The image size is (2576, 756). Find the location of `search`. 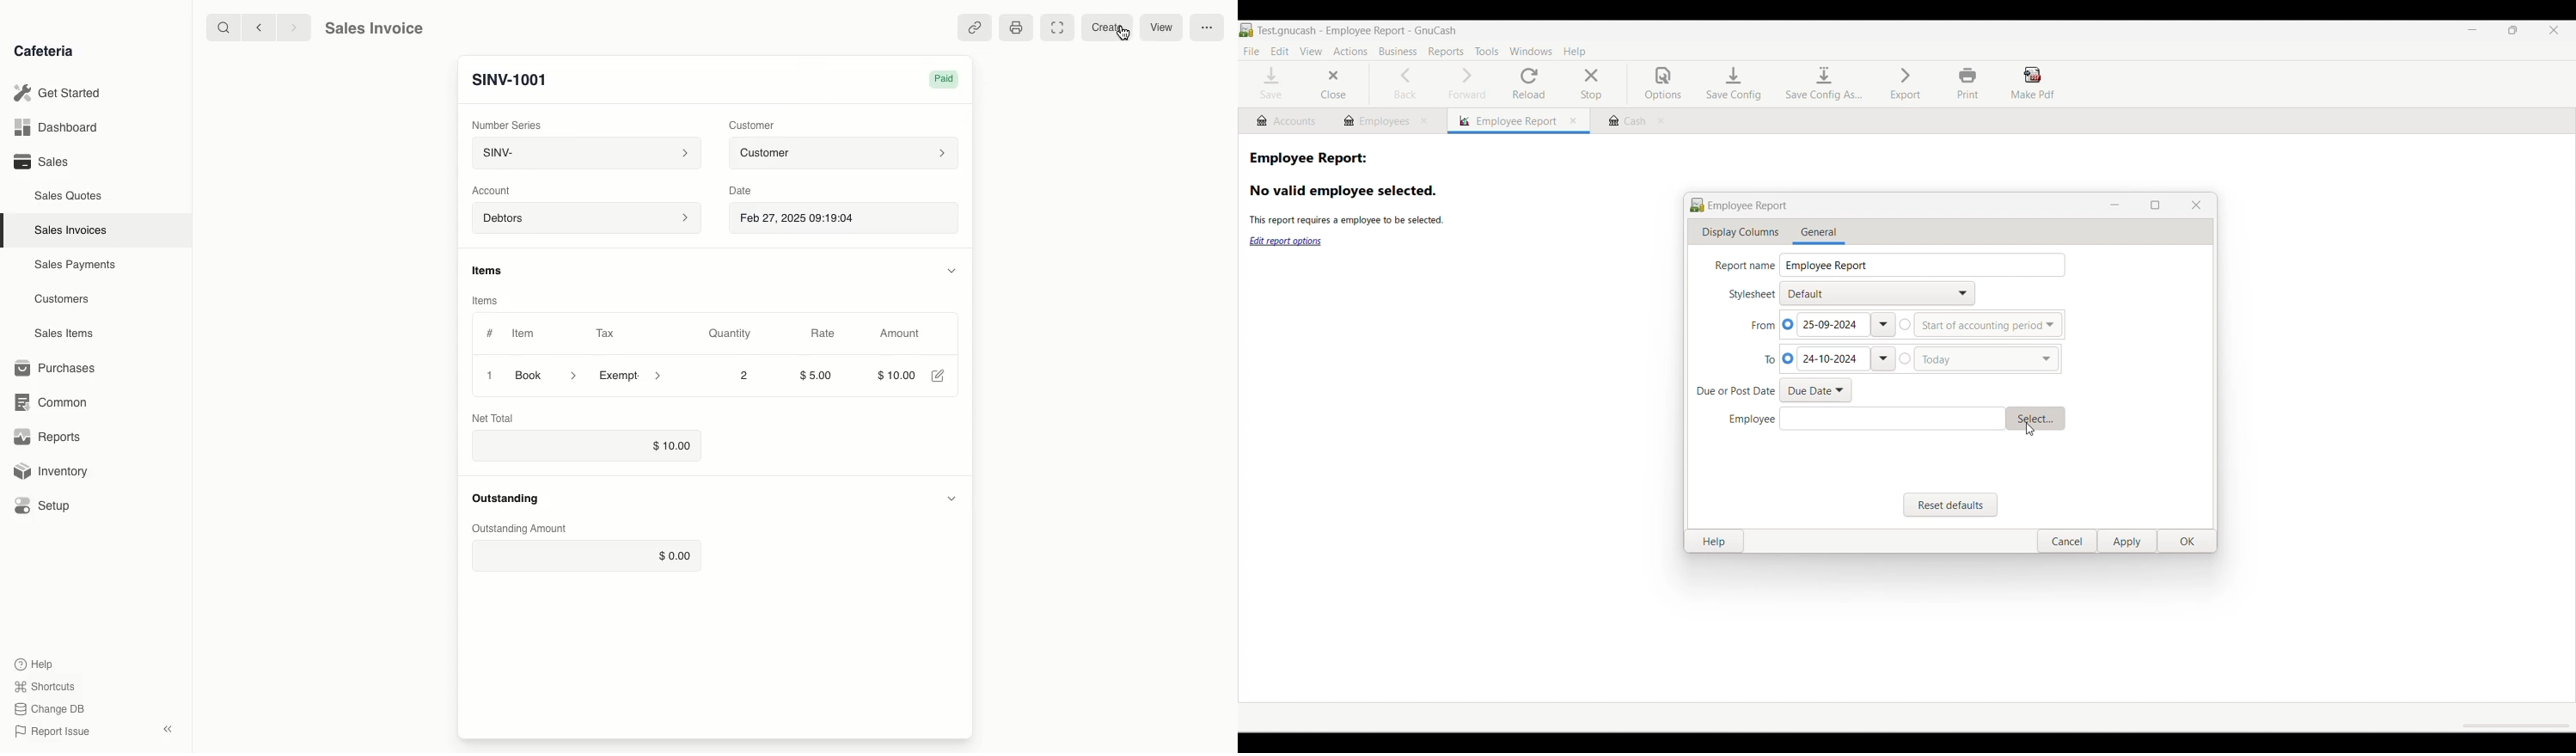

search is located at coordinates (221, 27).